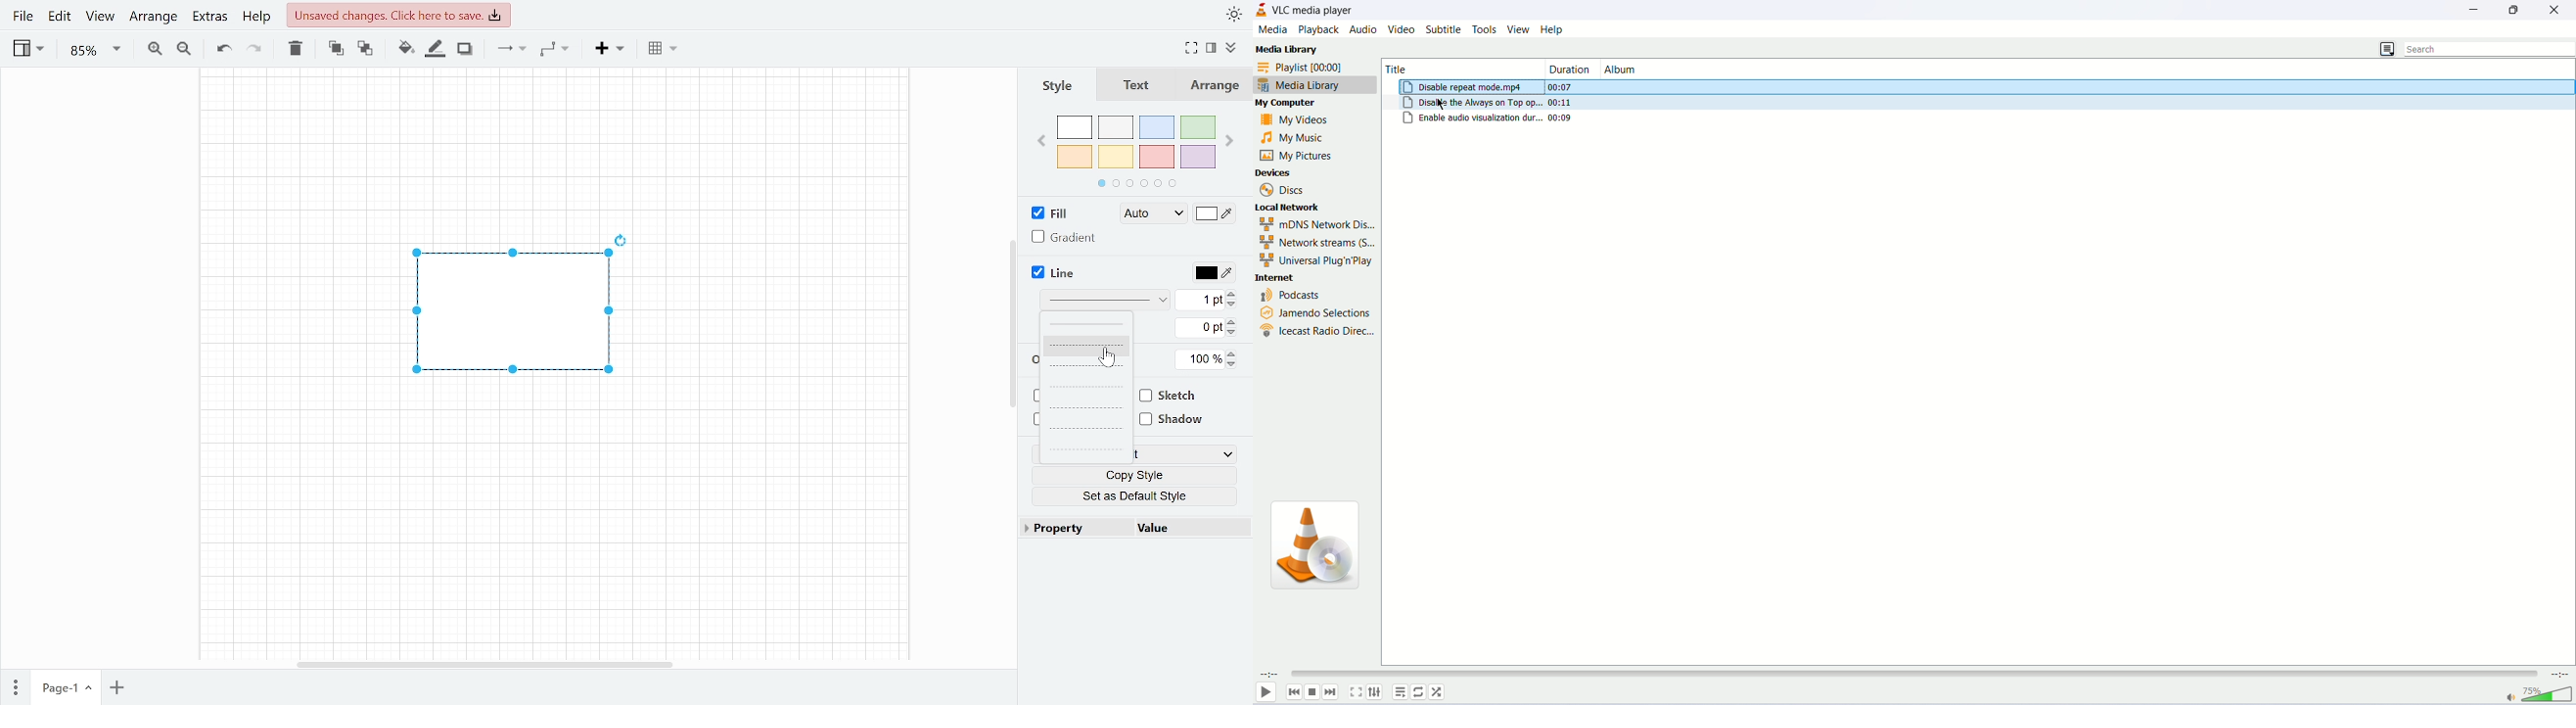 The image size is (2576, 728). Describe the element at coordinates (1085, 368) in the screenshot. I see `dashed 2` at that location.